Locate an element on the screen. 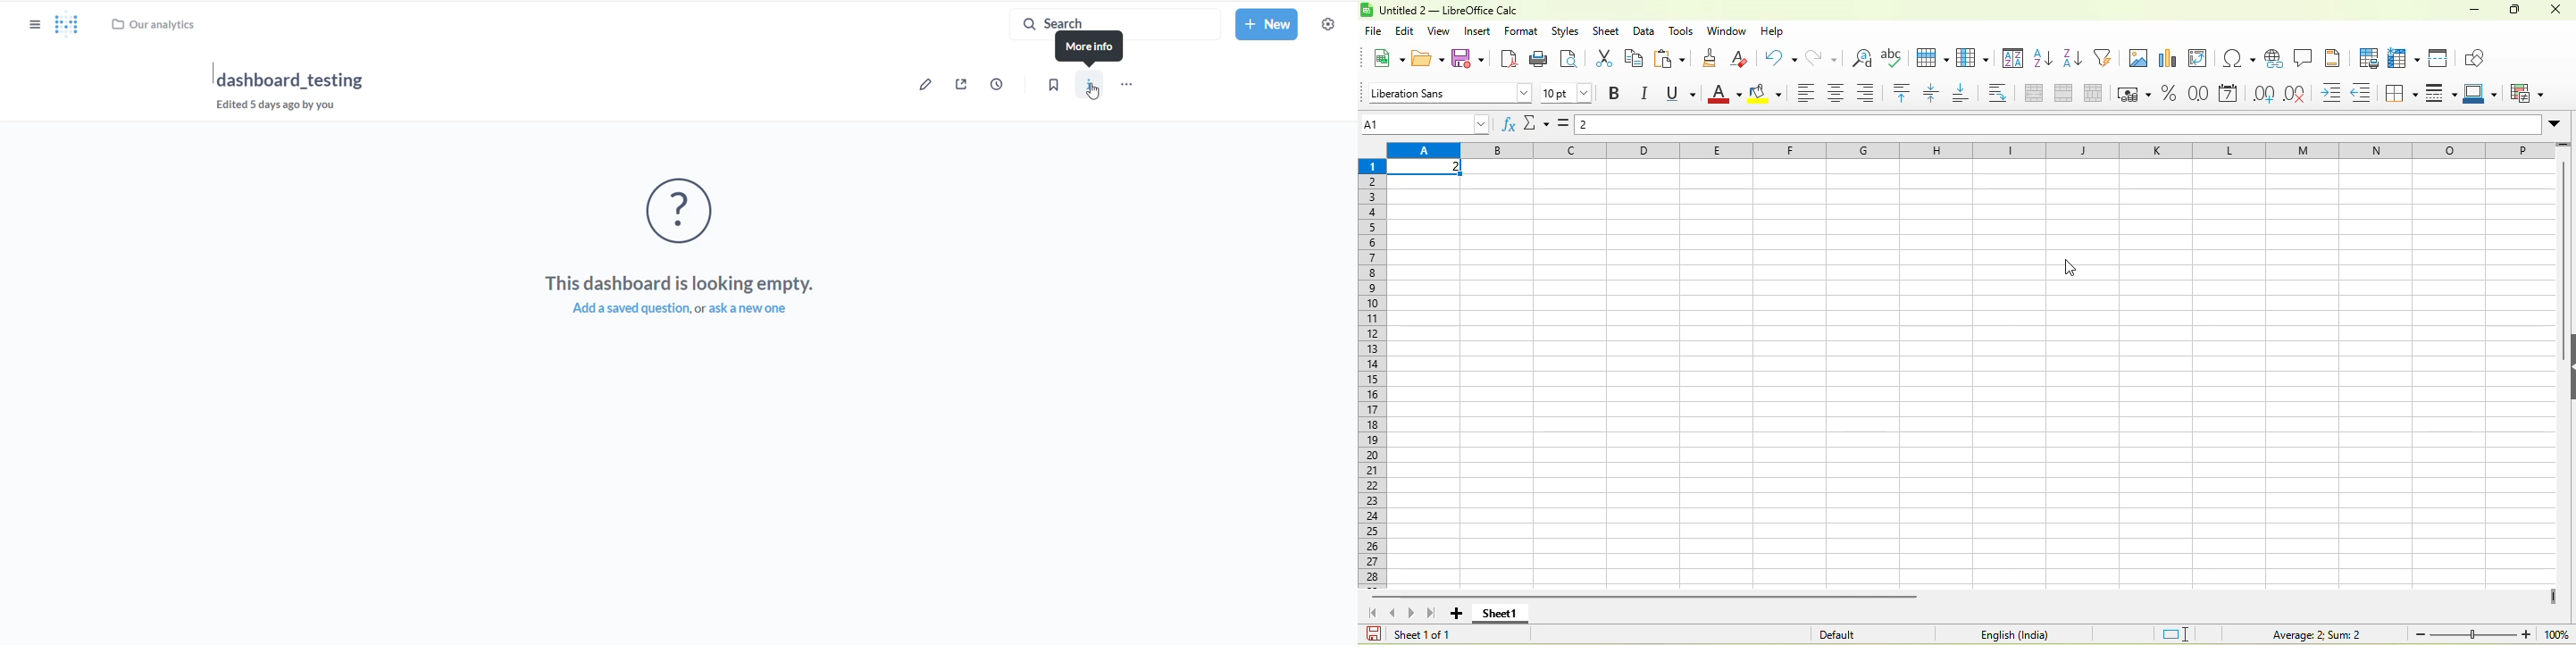  help is located at coordinates (1772, 30).